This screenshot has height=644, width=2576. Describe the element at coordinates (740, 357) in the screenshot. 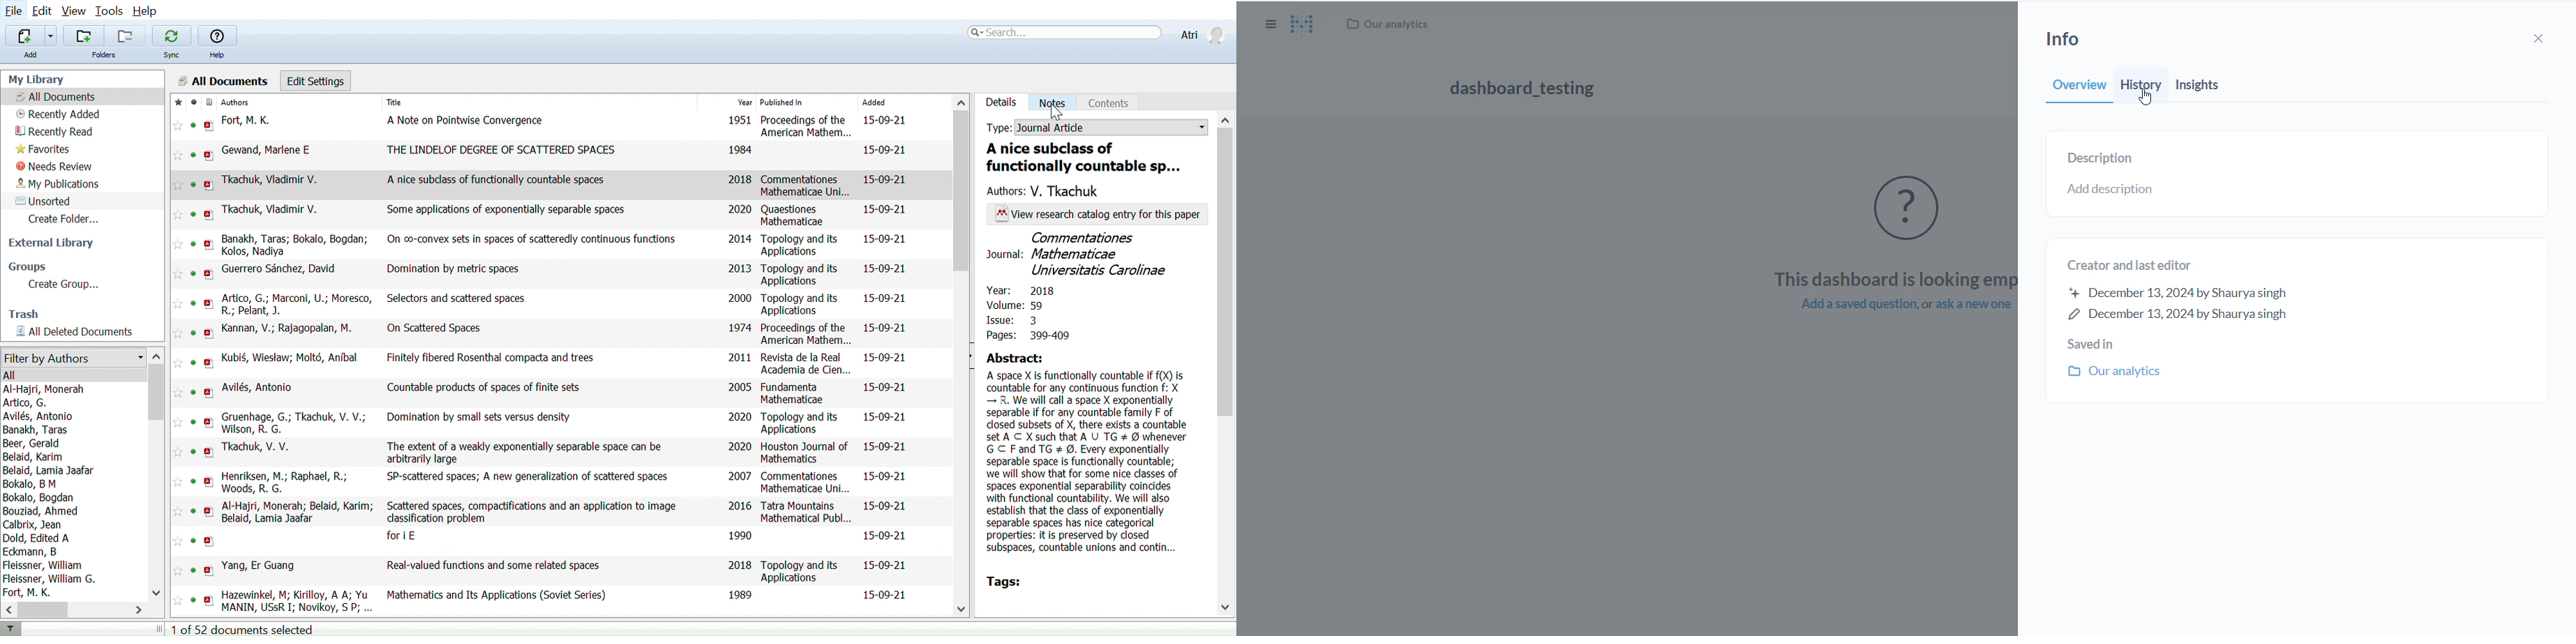

I see `2011` at that location.